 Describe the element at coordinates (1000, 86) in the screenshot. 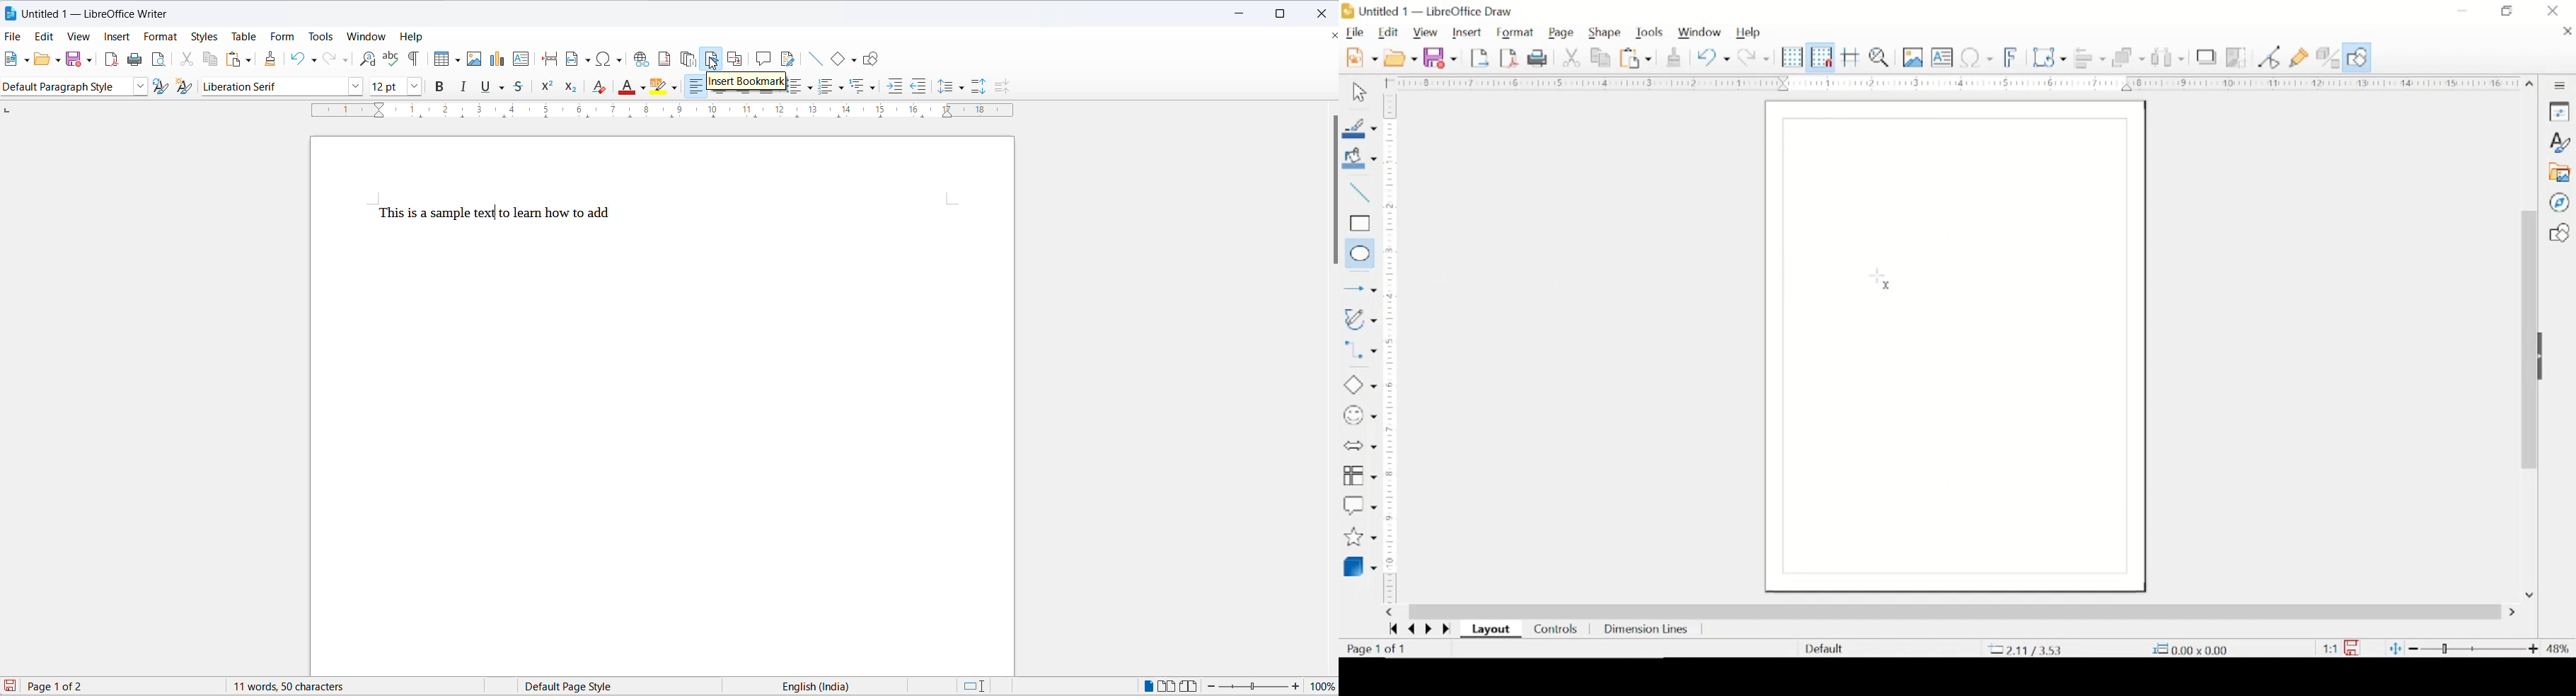

I see `decrease paragraph spacing` at that location.